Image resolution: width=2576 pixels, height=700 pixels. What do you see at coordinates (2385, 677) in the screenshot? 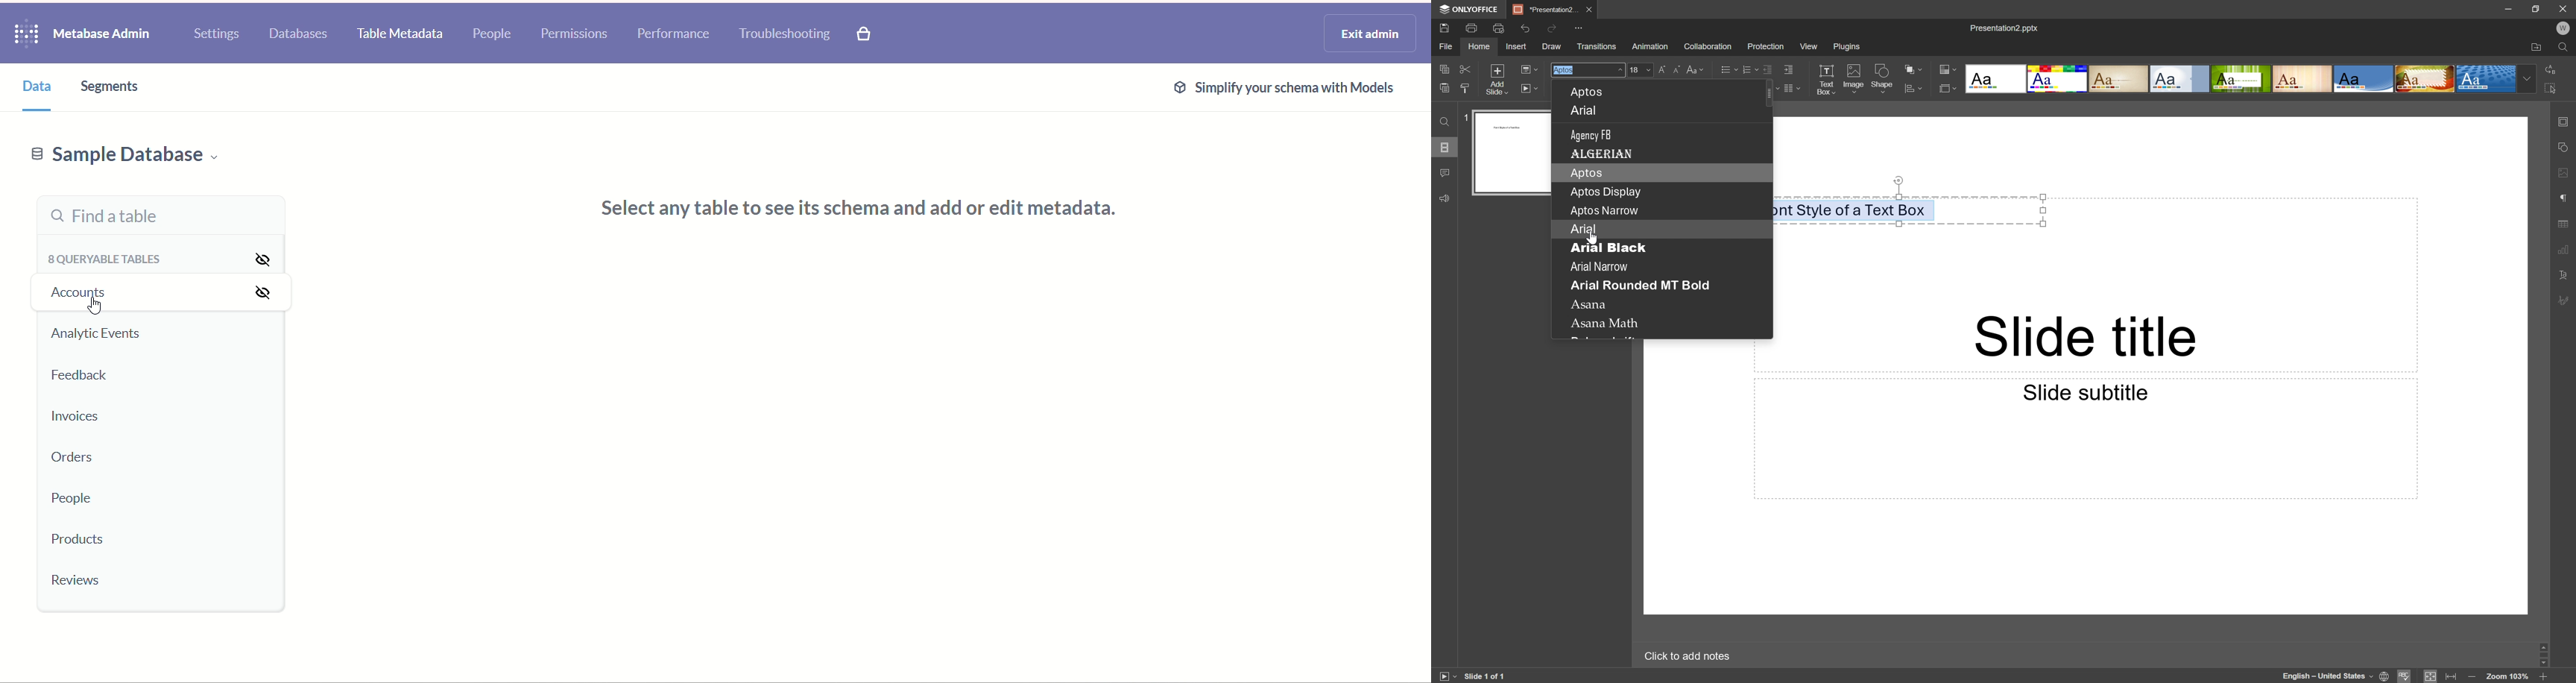
I see `Set document language` at bounding box center [2385, 677].